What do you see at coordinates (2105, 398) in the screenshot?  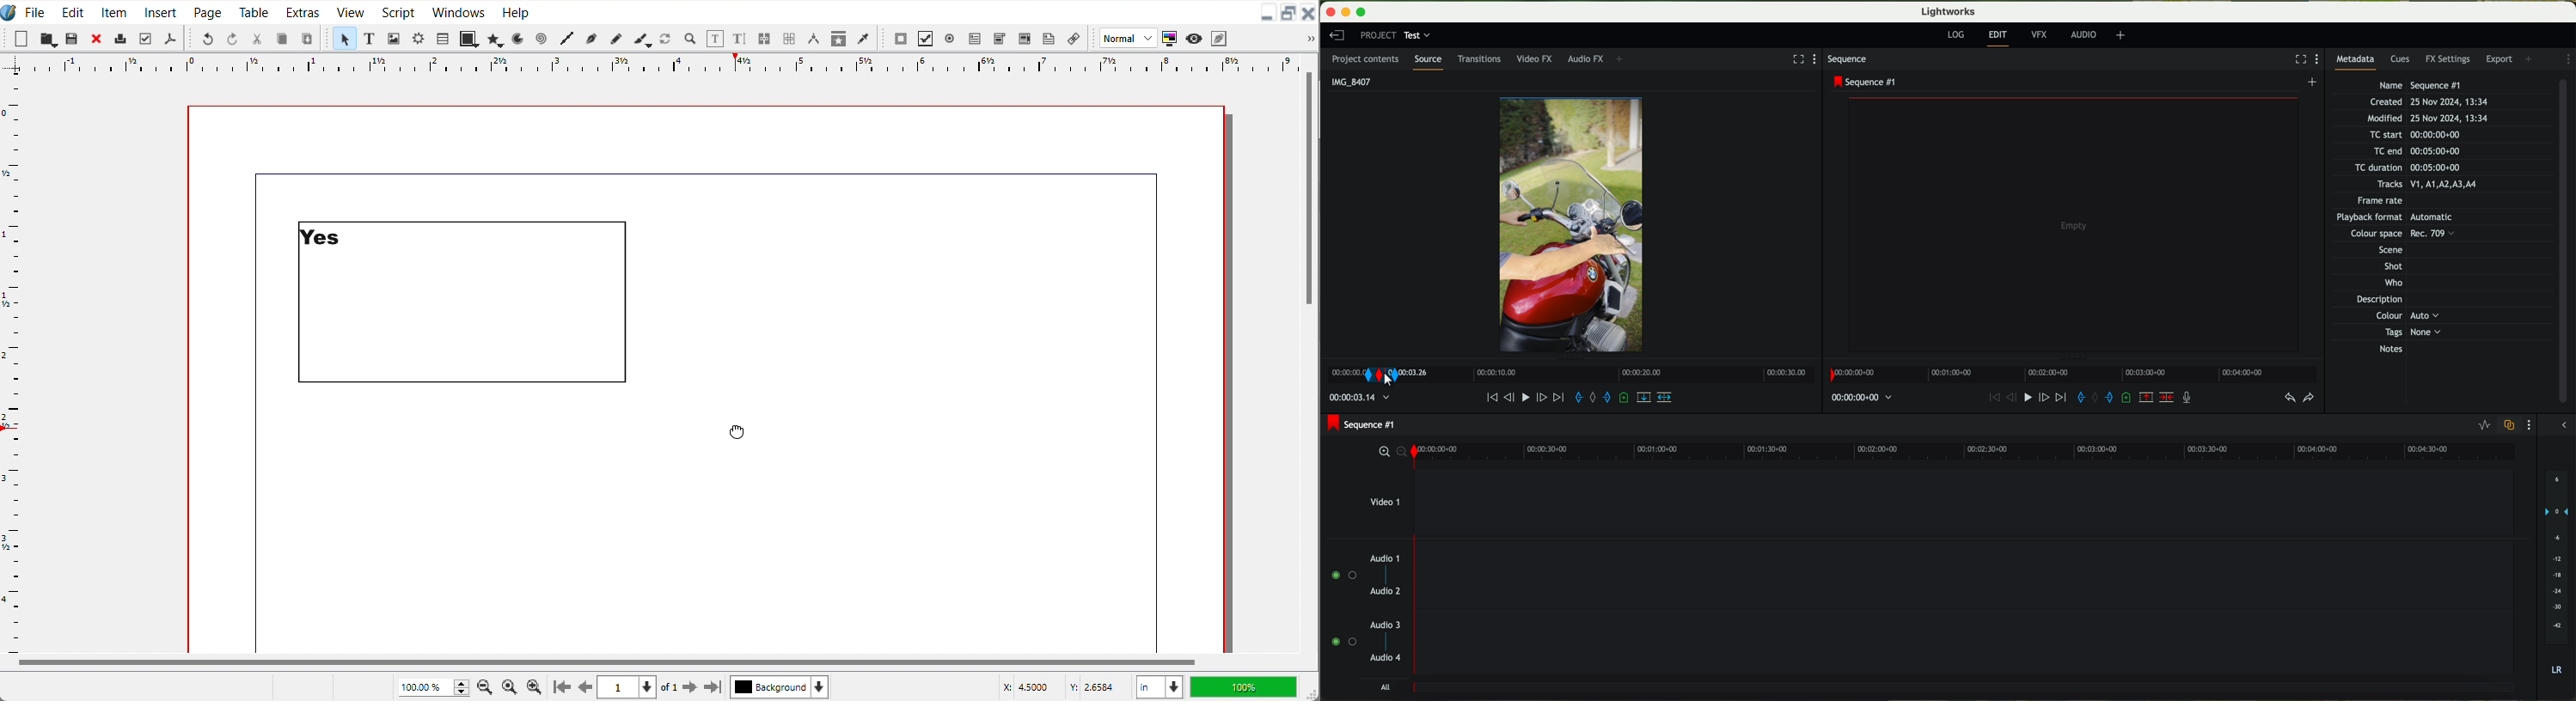 I see `add an out mark` at bounding box center [2105, 398].